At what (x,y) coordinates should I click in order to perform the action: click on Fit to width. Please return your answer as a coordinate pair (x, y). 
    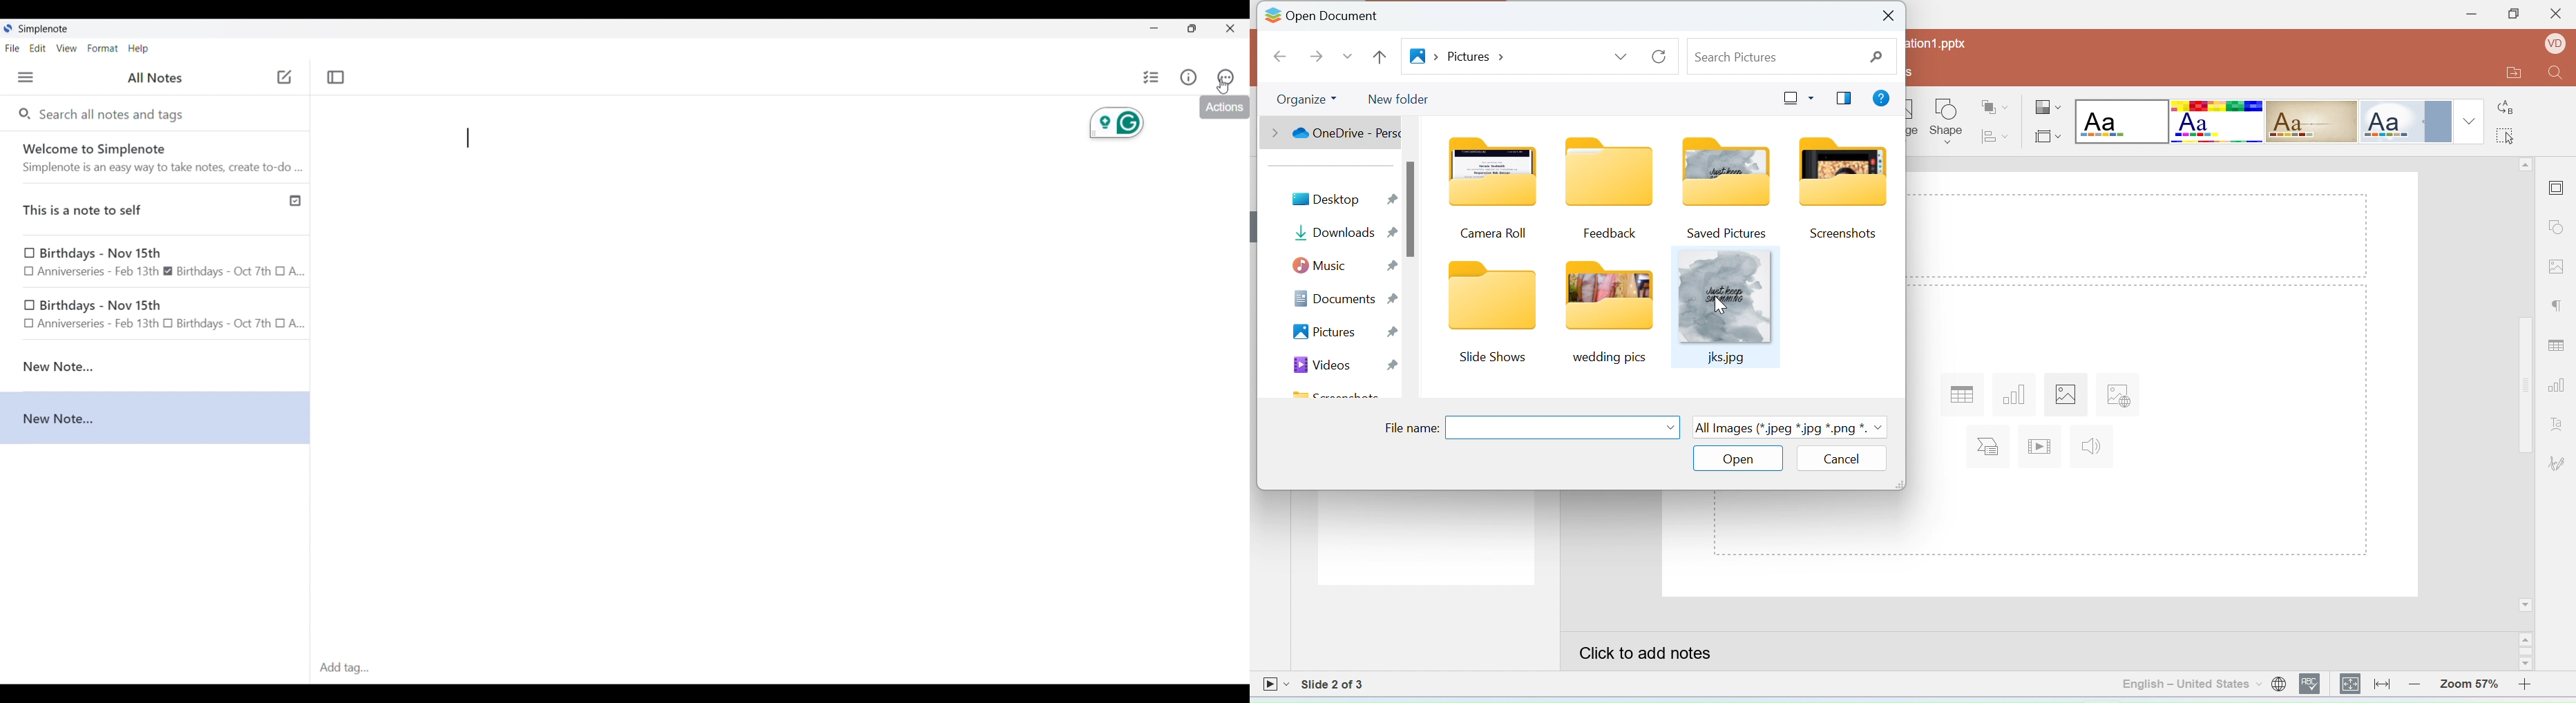
    Looking at the image, I should click on (2383, 684).